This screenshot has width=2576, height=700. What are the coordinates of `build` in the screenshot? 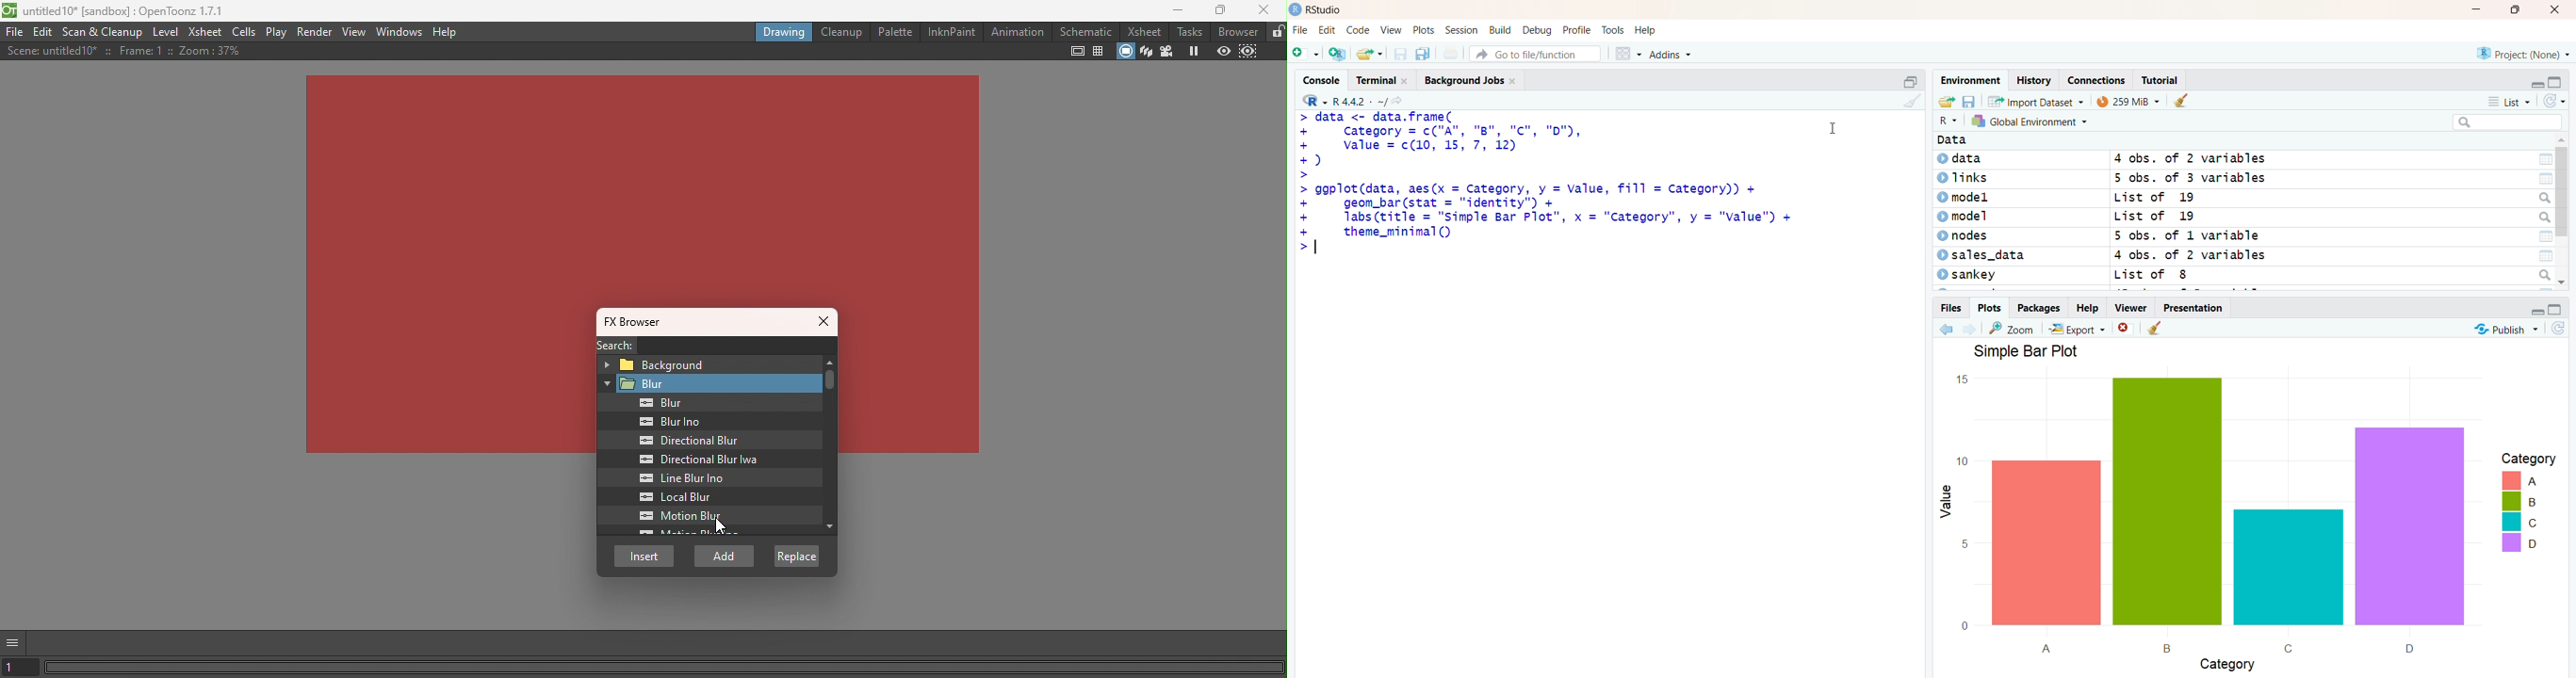 It's located at (1499, 30).